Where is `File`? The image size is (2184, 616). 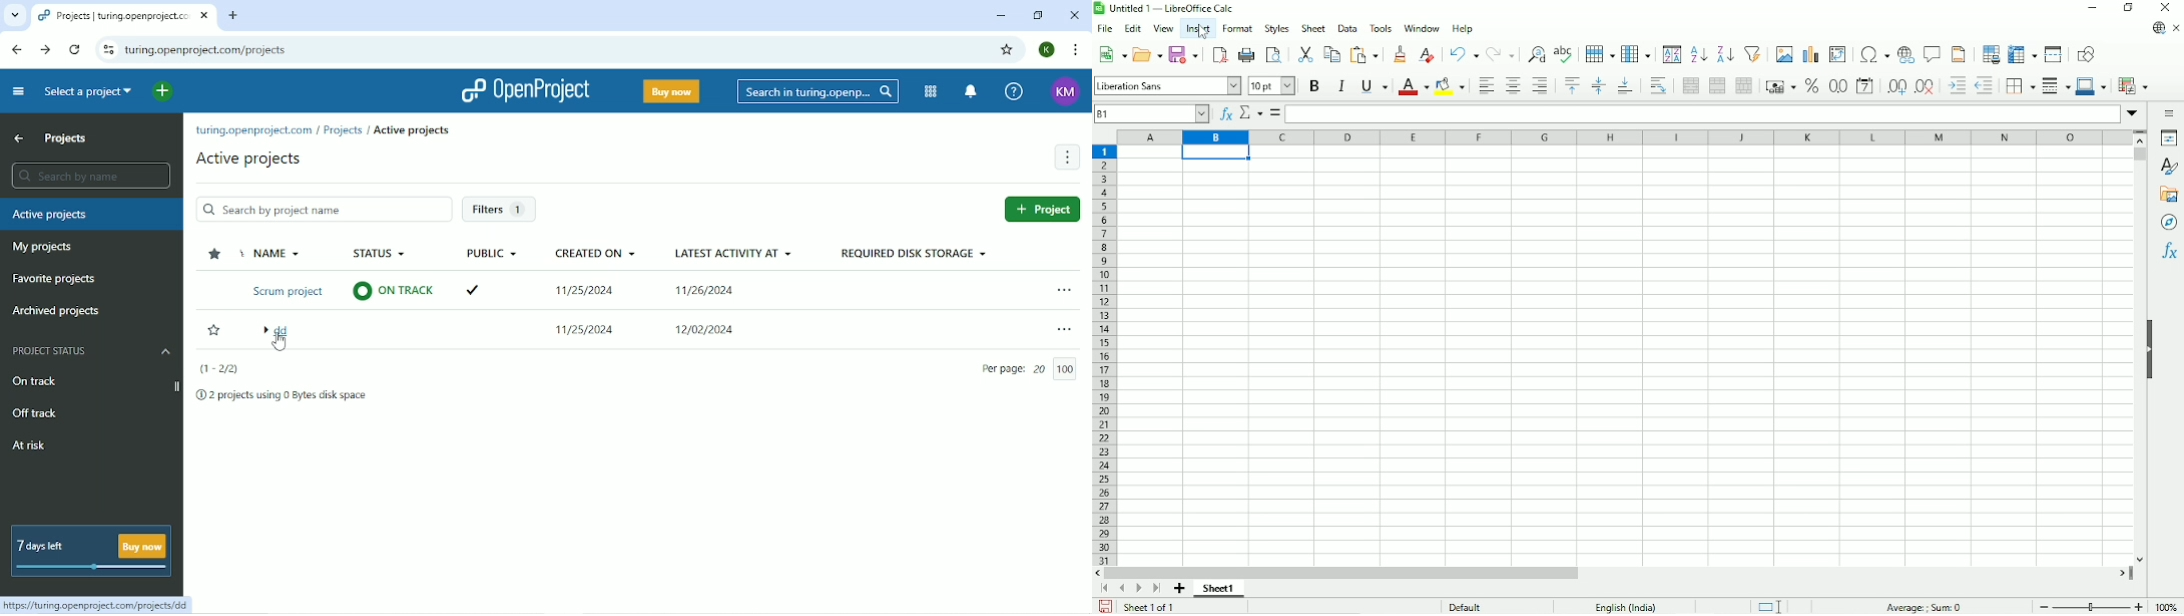 File is located at coordinates (1105, 28).